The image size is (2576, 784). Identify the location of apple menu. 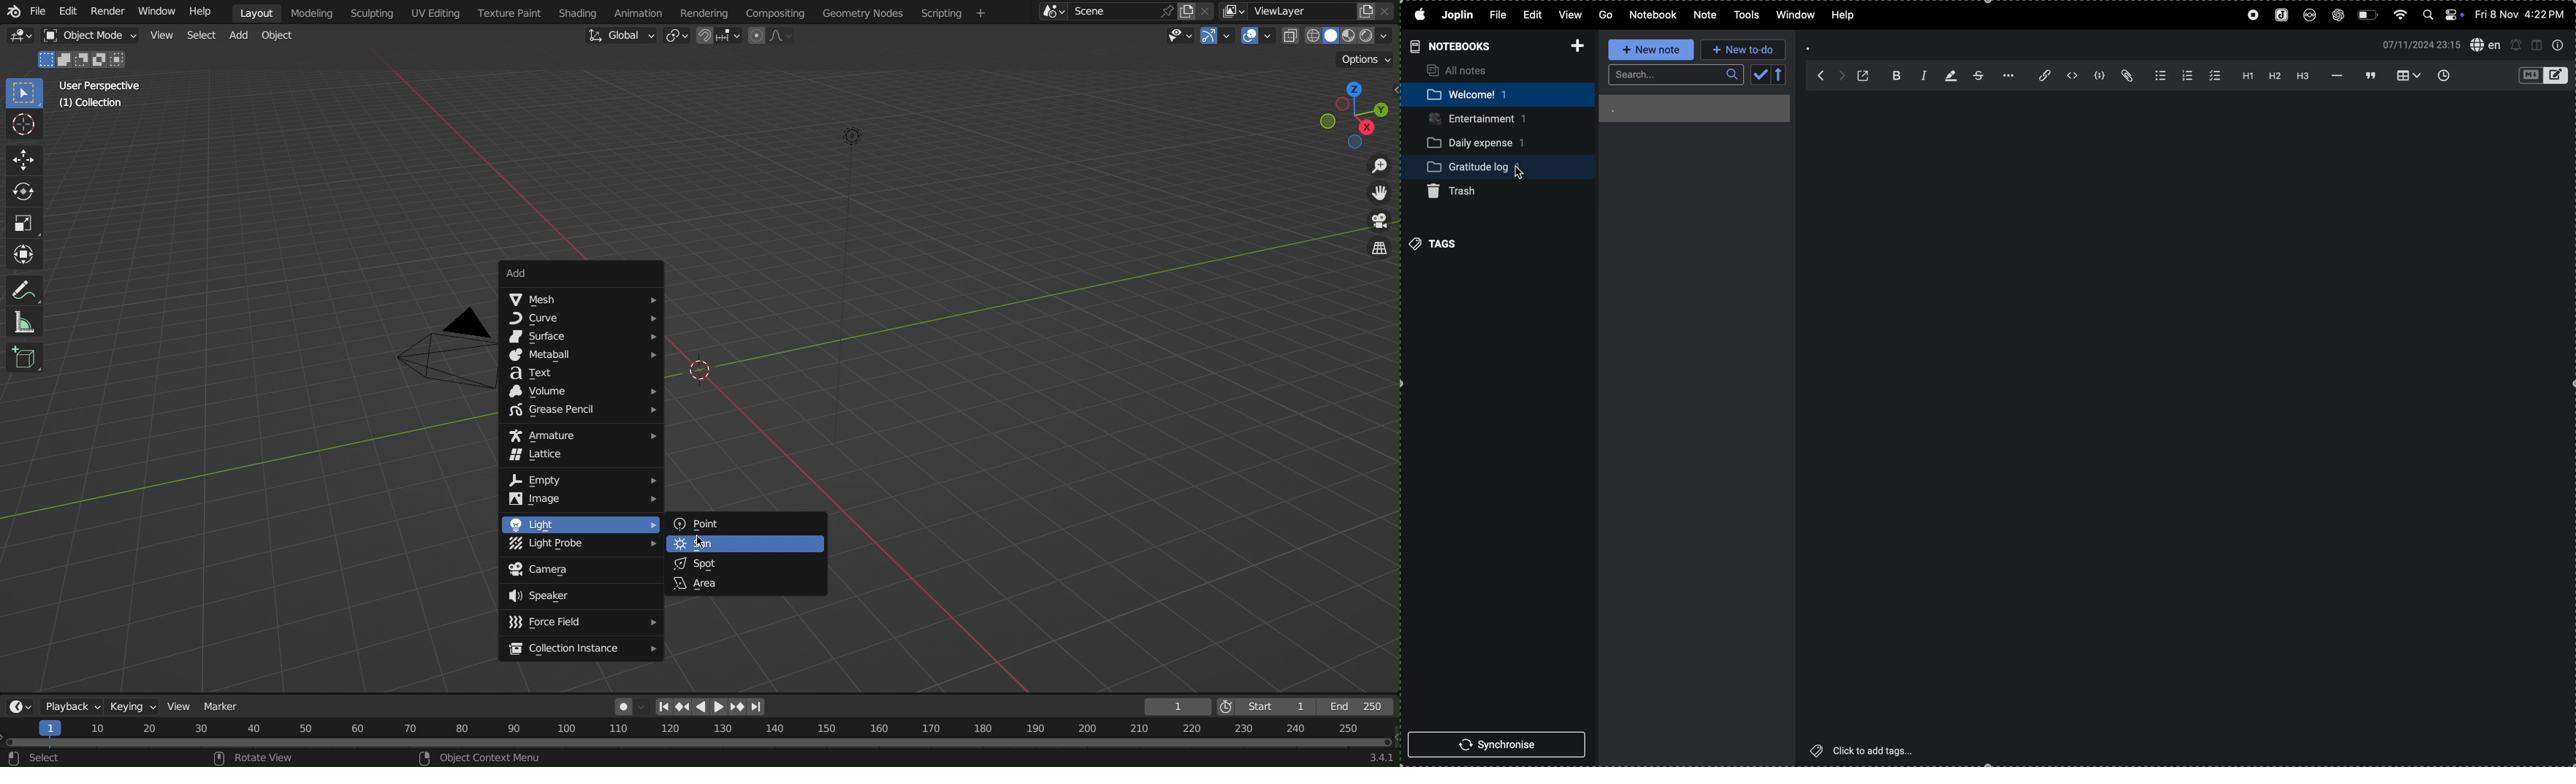
(1419, 14).